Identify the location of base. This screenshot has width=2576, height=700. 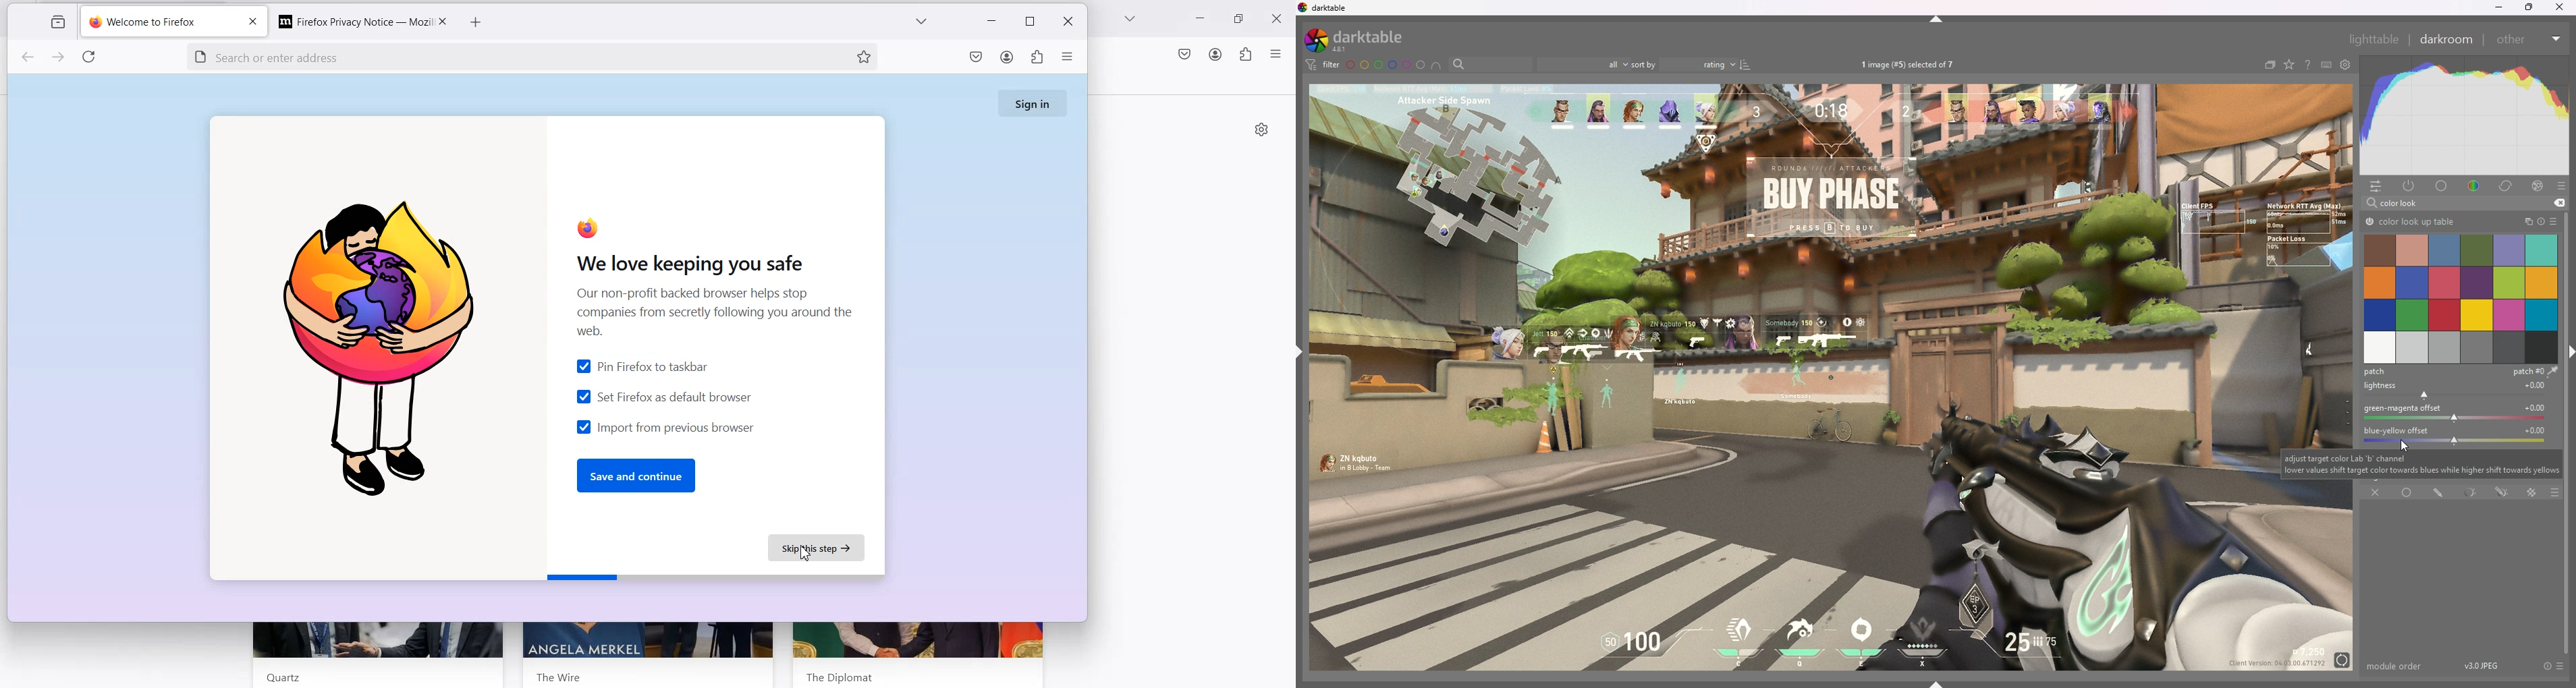
(2444, 185).